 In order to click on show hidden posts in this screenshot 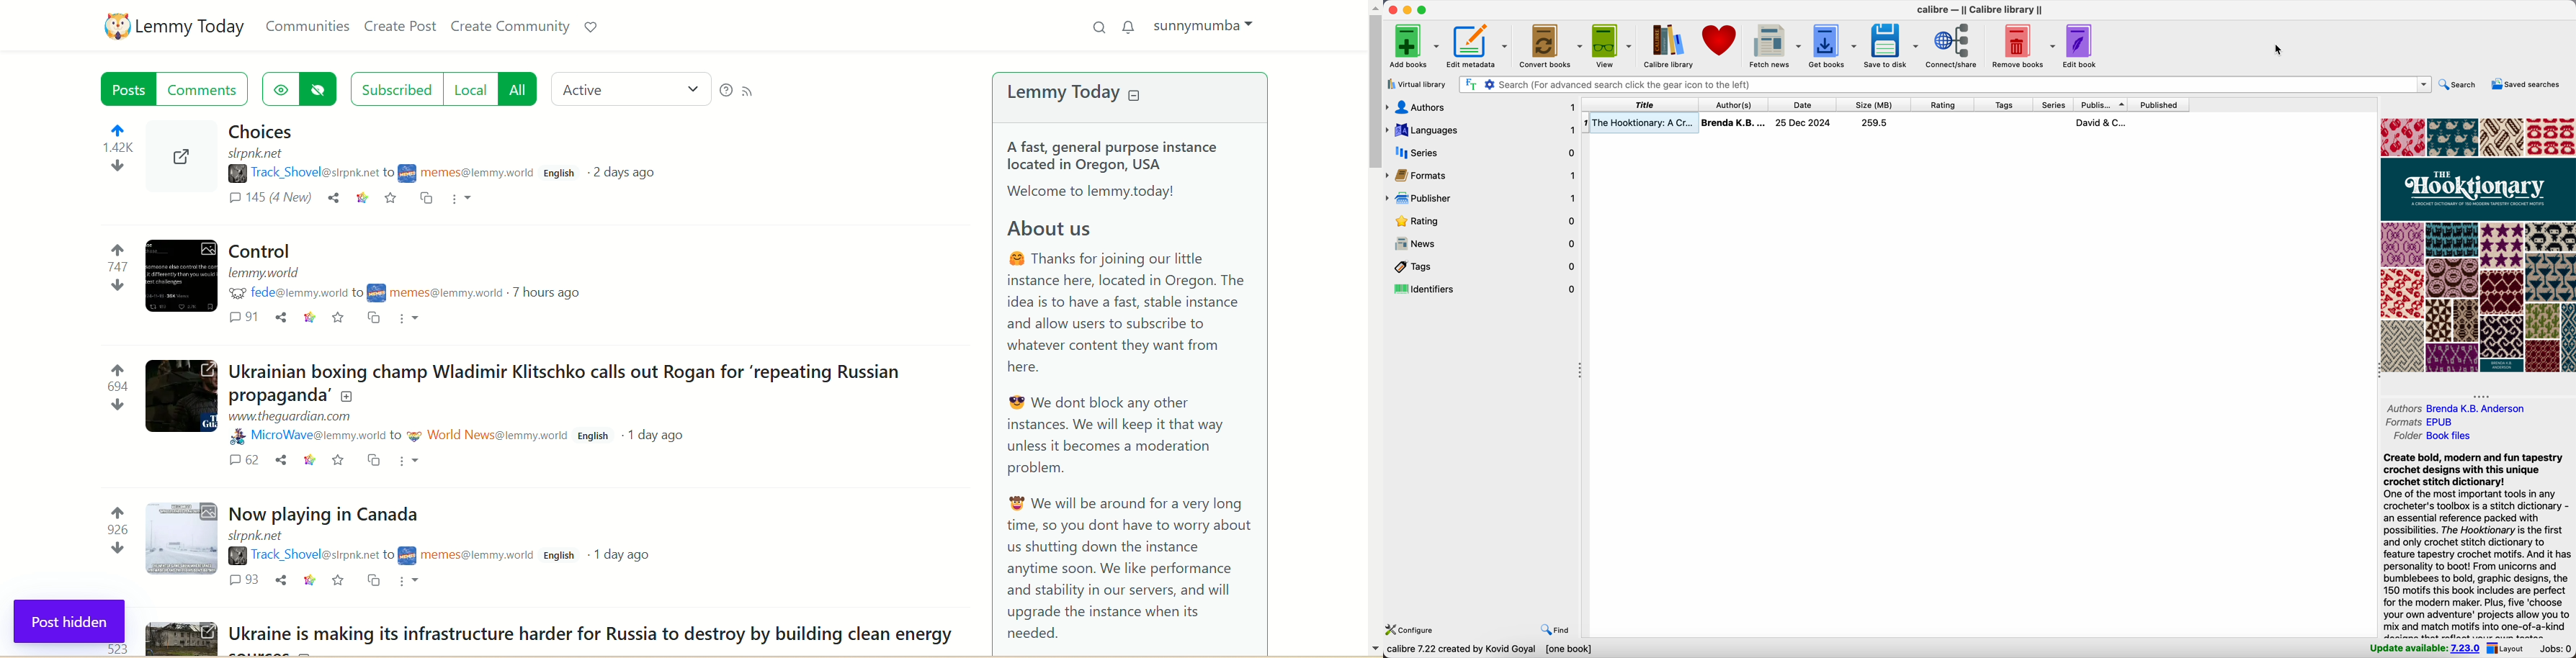, I will do `click(278, 90)`.